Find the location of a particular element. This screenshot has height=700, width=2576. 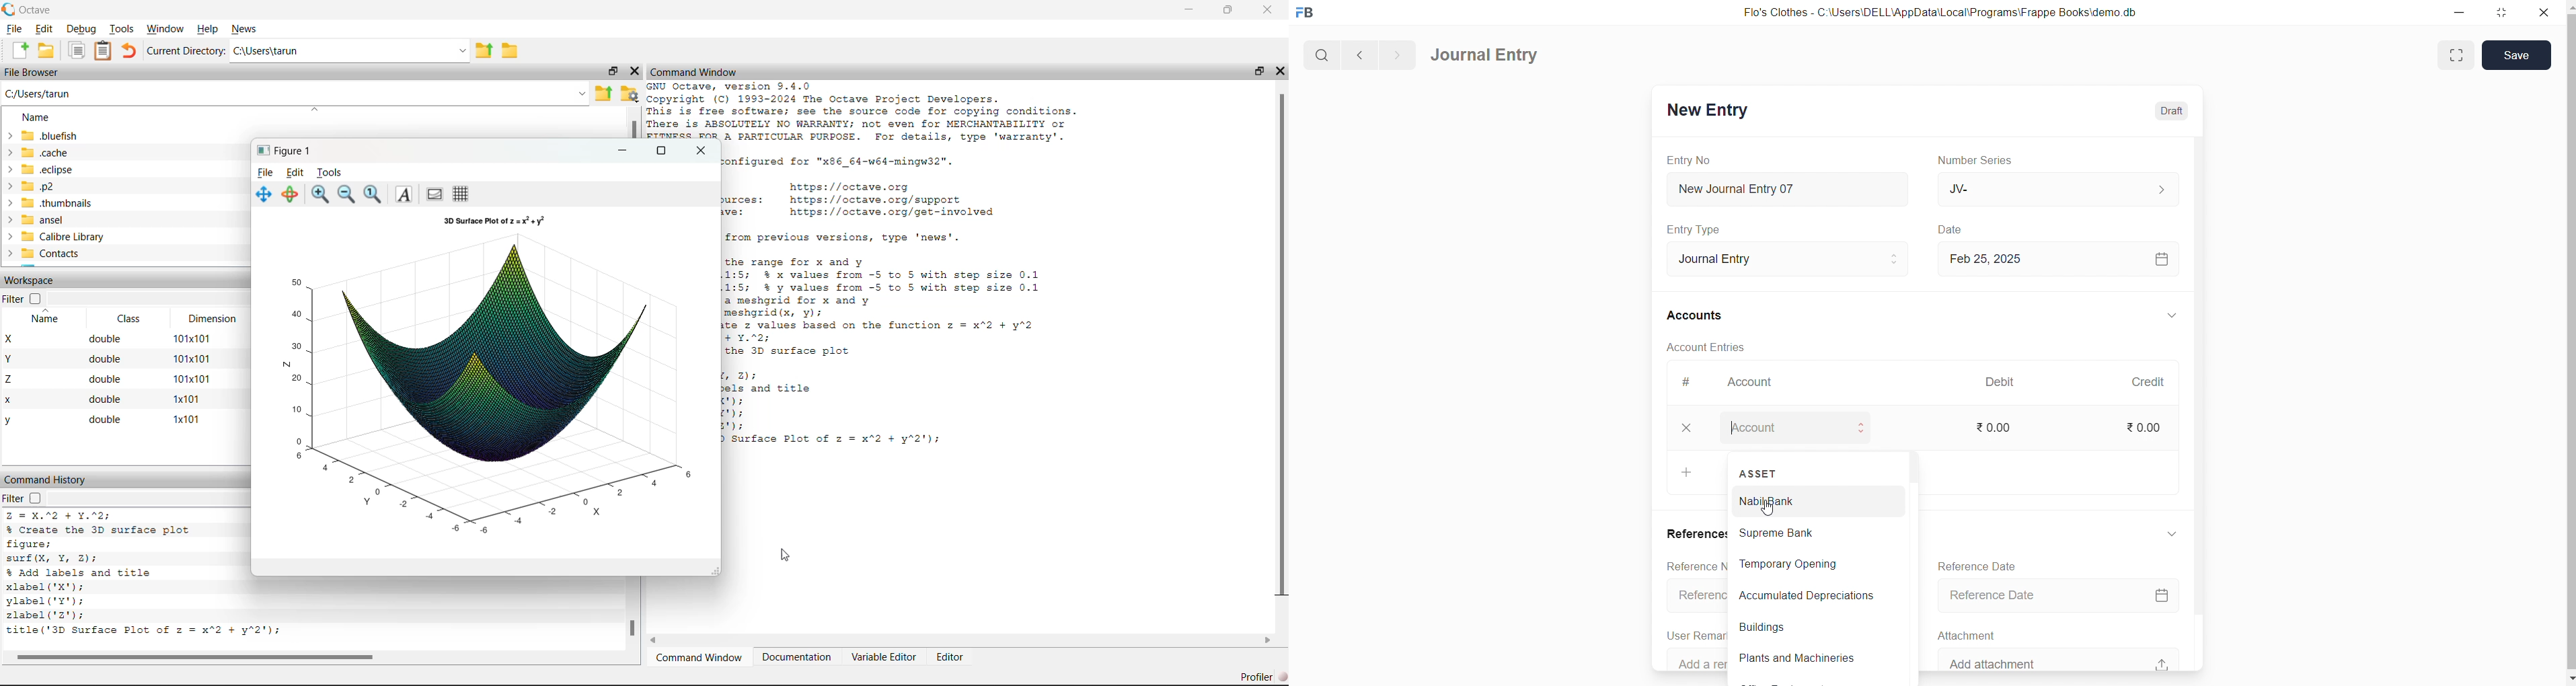

₹ 0.00 is located at coordinates (2150, 427).